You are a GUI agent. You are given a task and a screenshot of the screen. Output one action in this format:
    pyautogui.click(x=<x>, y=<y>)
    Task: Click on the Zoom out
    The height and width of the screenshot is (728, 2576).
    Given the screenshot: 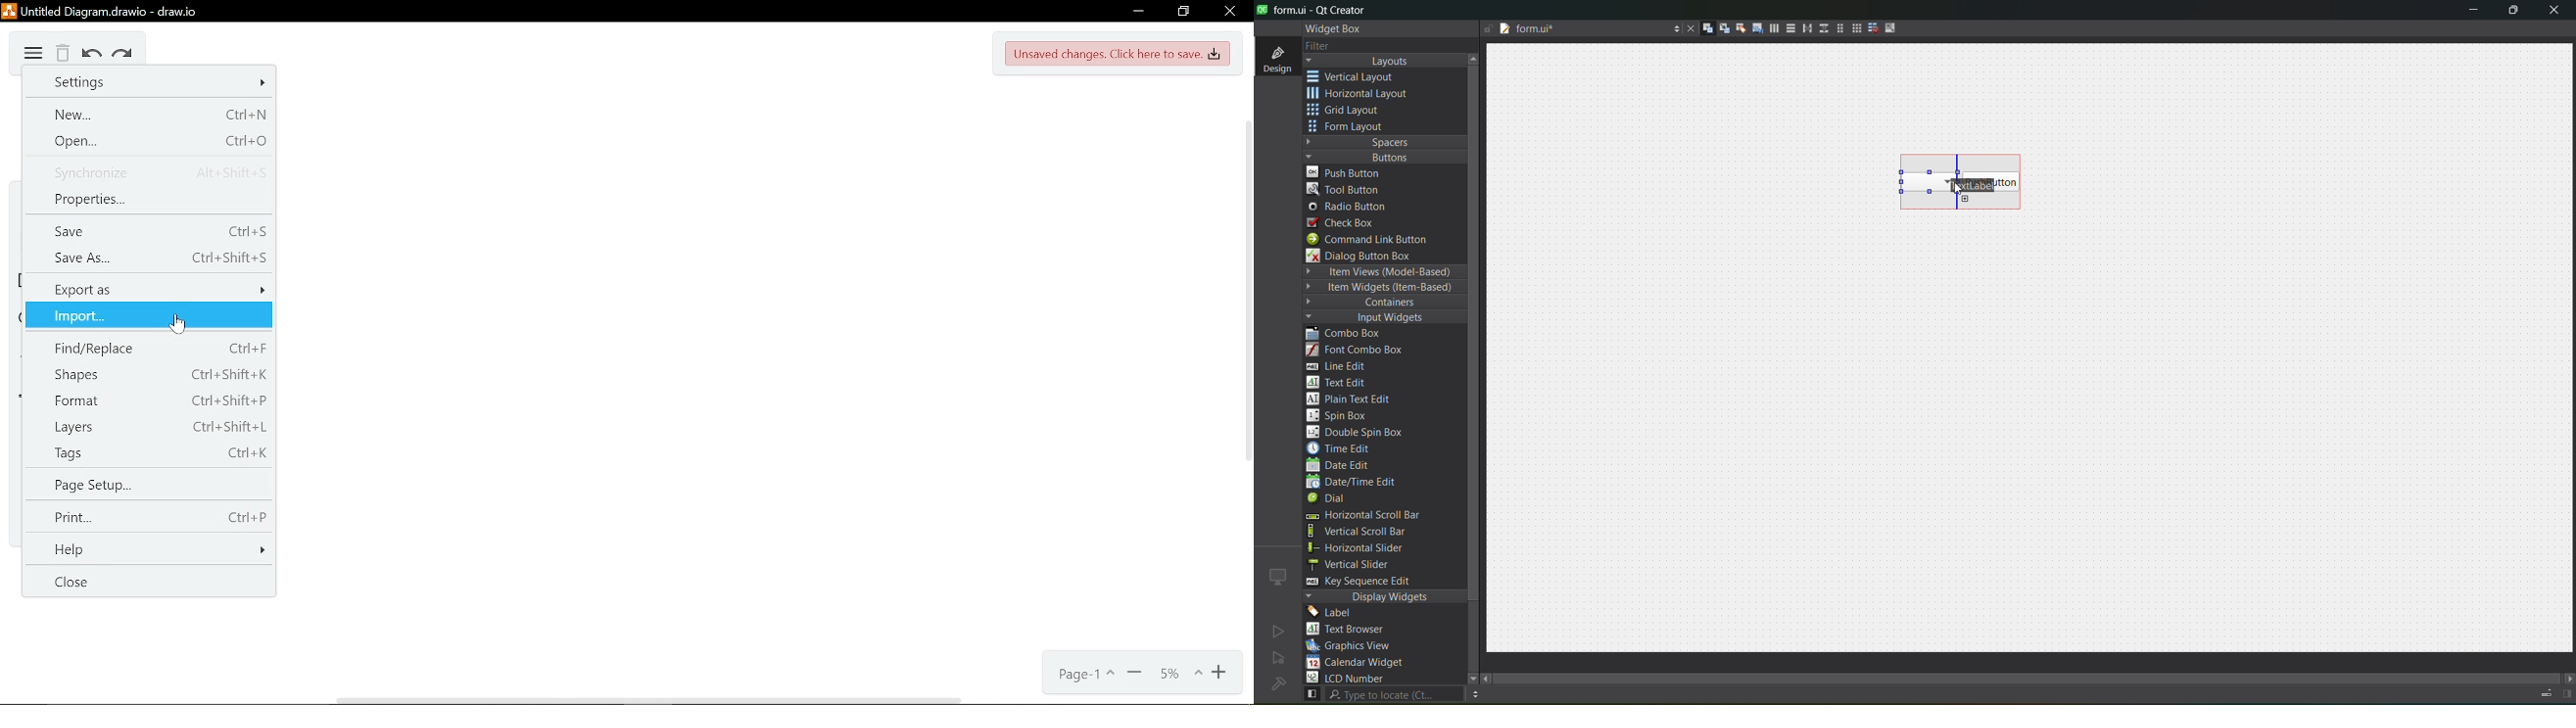 What is the action you would take?
    pyautogui.click(x=1136, y=674)
    